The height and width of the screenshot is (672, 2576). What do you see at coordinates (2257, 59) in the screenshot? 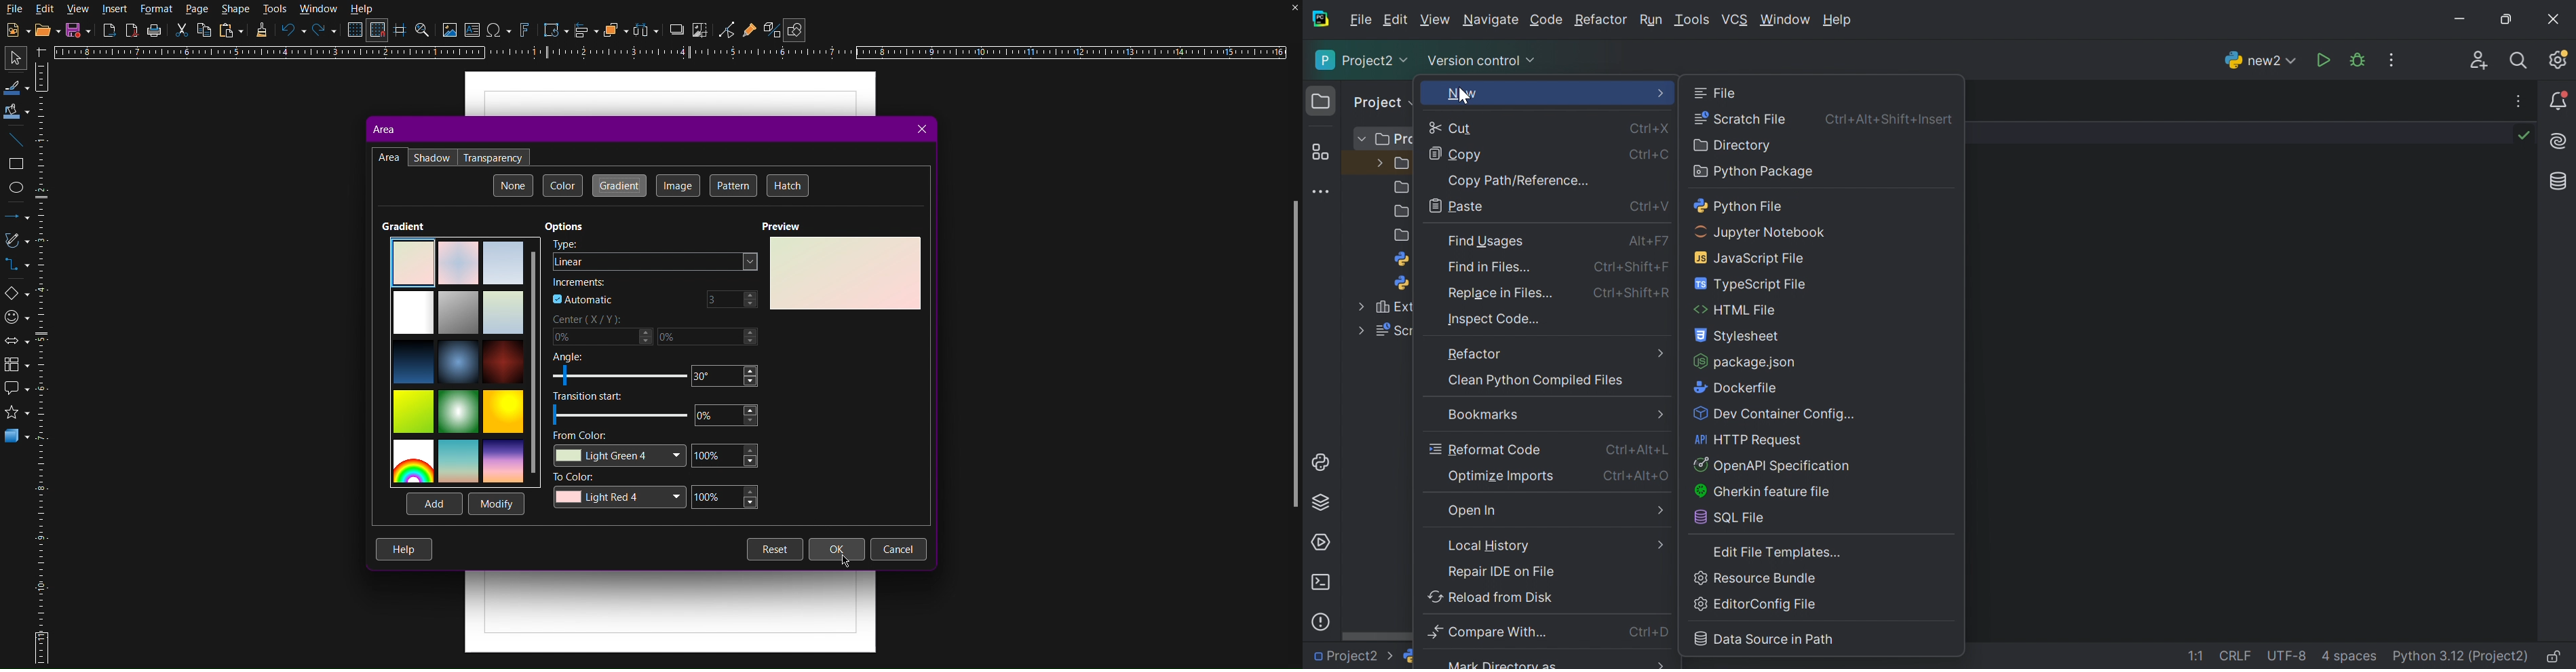
I see `new2.py` at bounding box center [2257, 59].